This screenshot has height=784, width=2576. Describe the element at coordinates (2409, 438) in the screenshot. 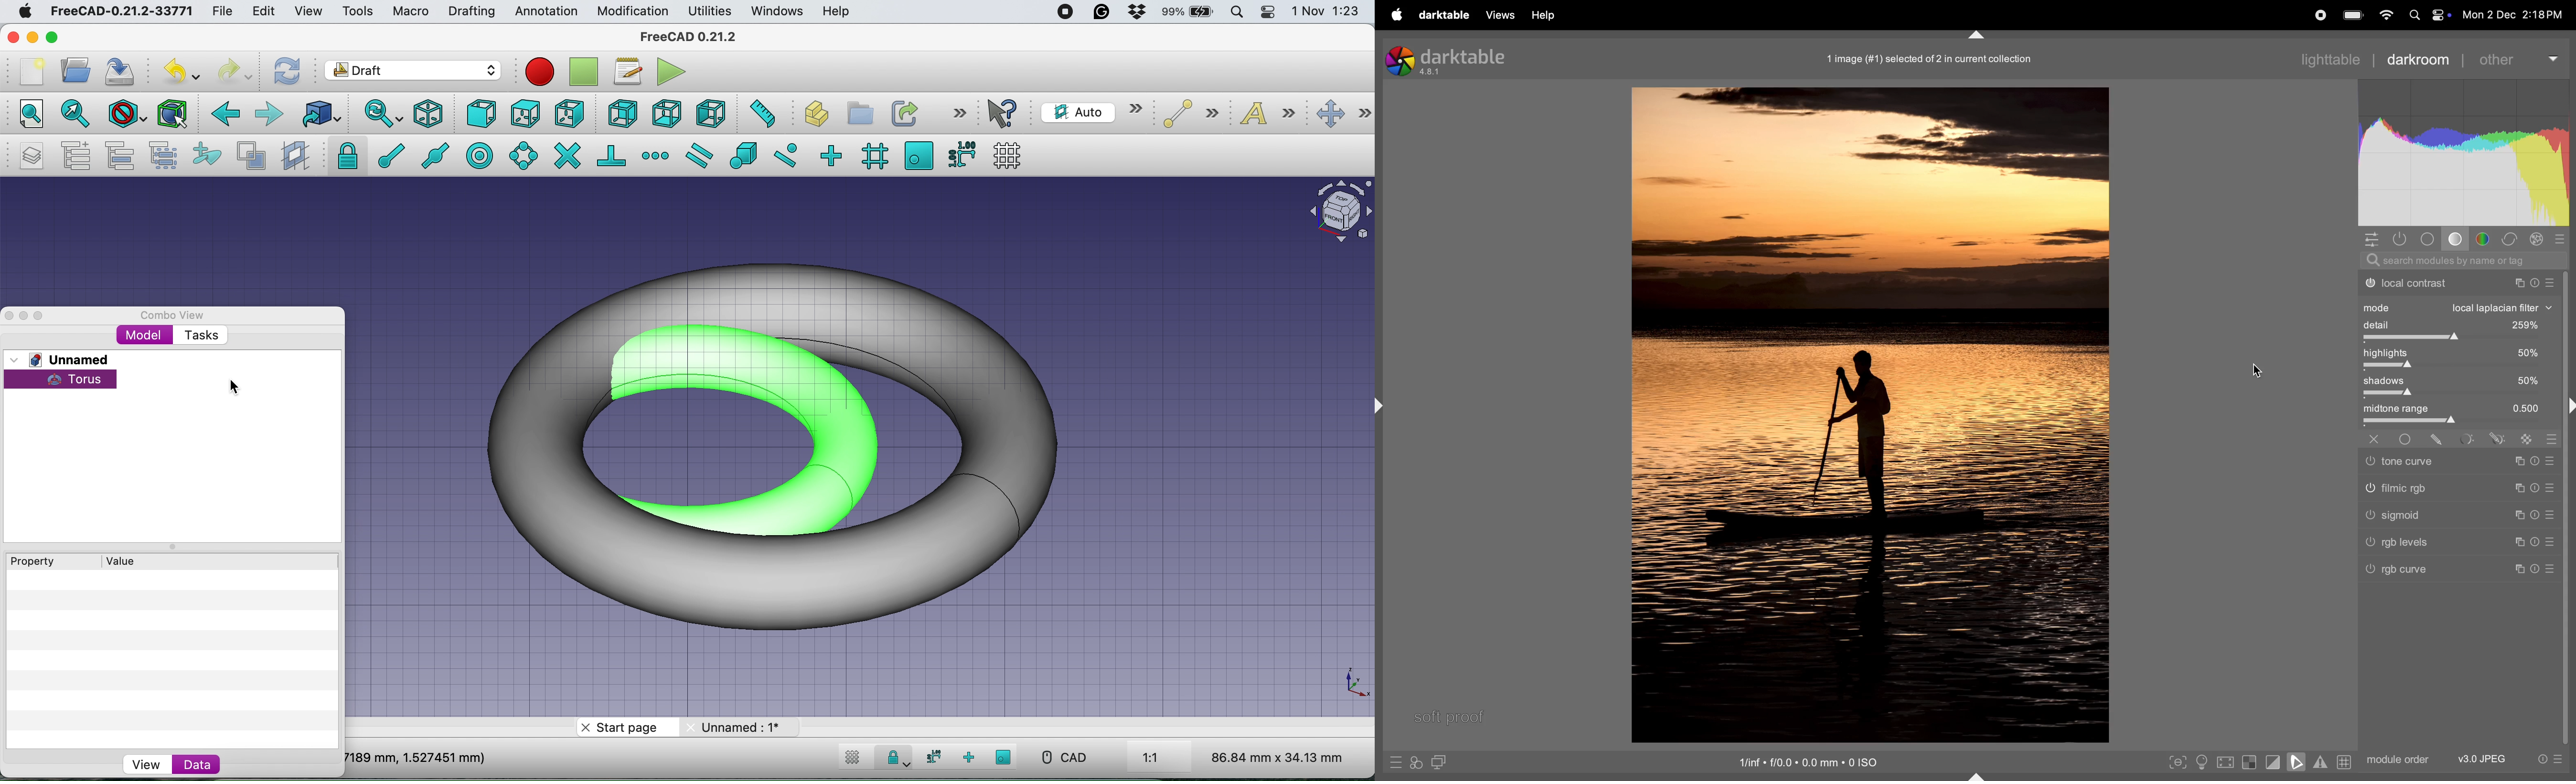

I see `` at that location.